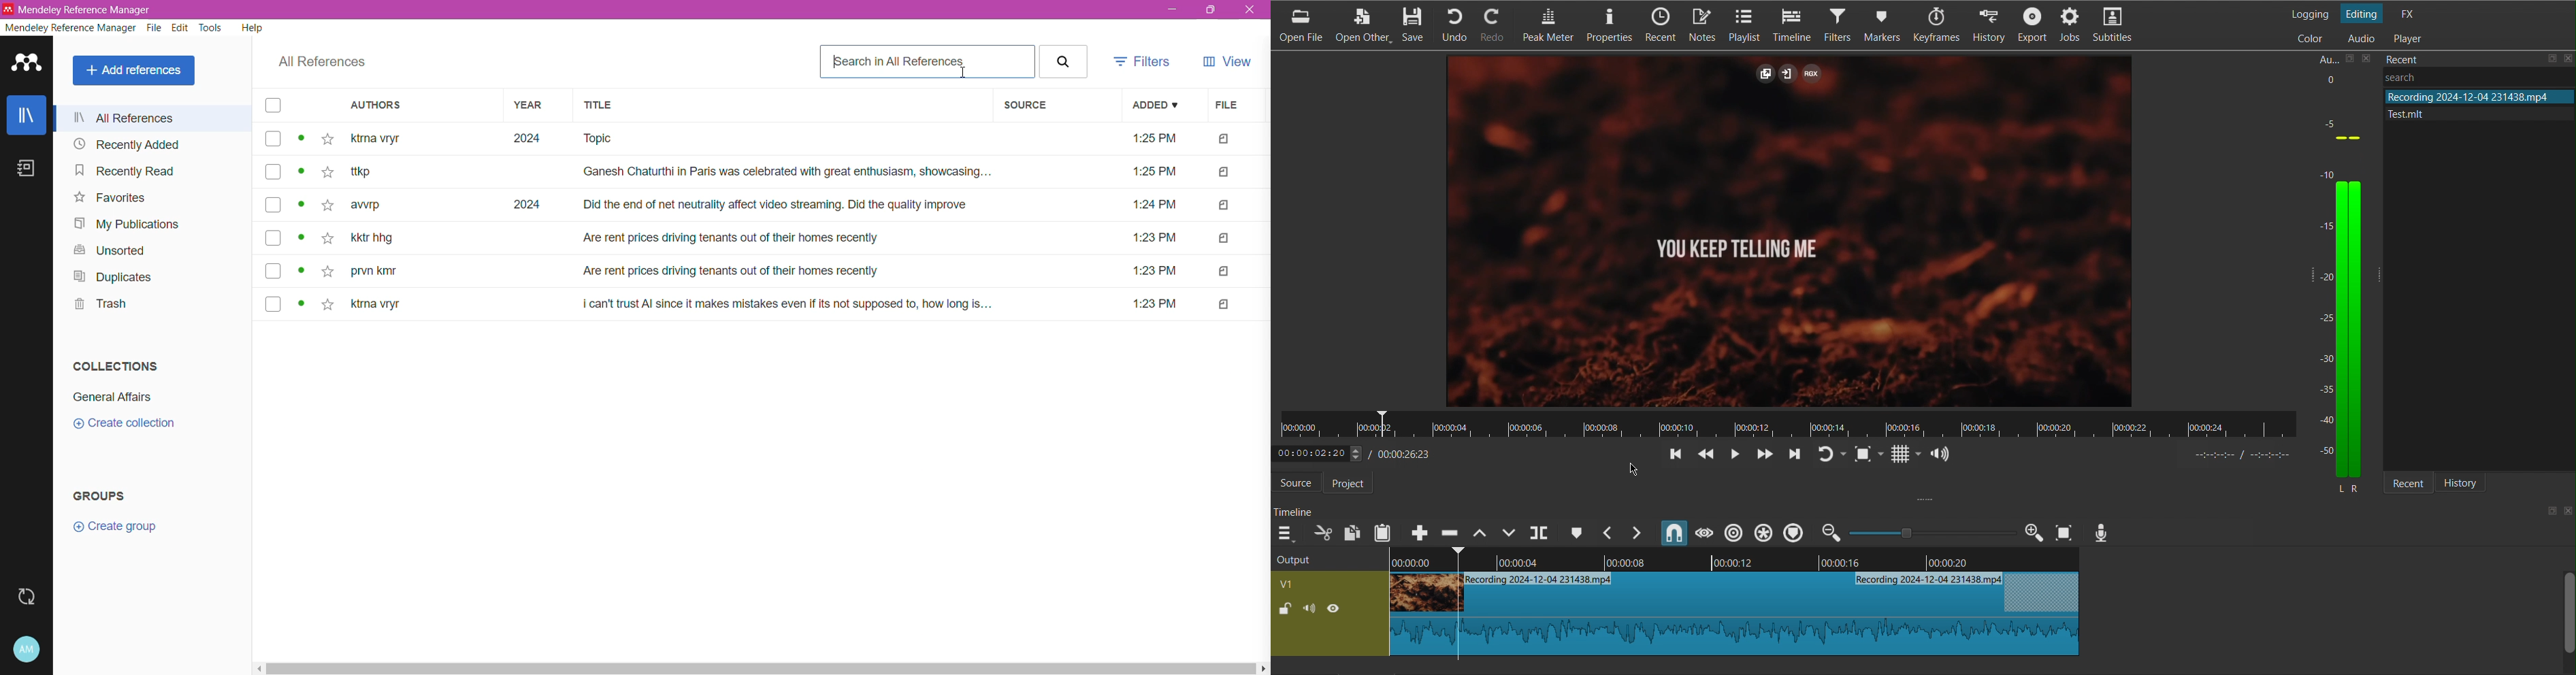  What do you see at coordinates (2424, 76) in the screenshot?
I see `` at bounding box center [2424, 76].